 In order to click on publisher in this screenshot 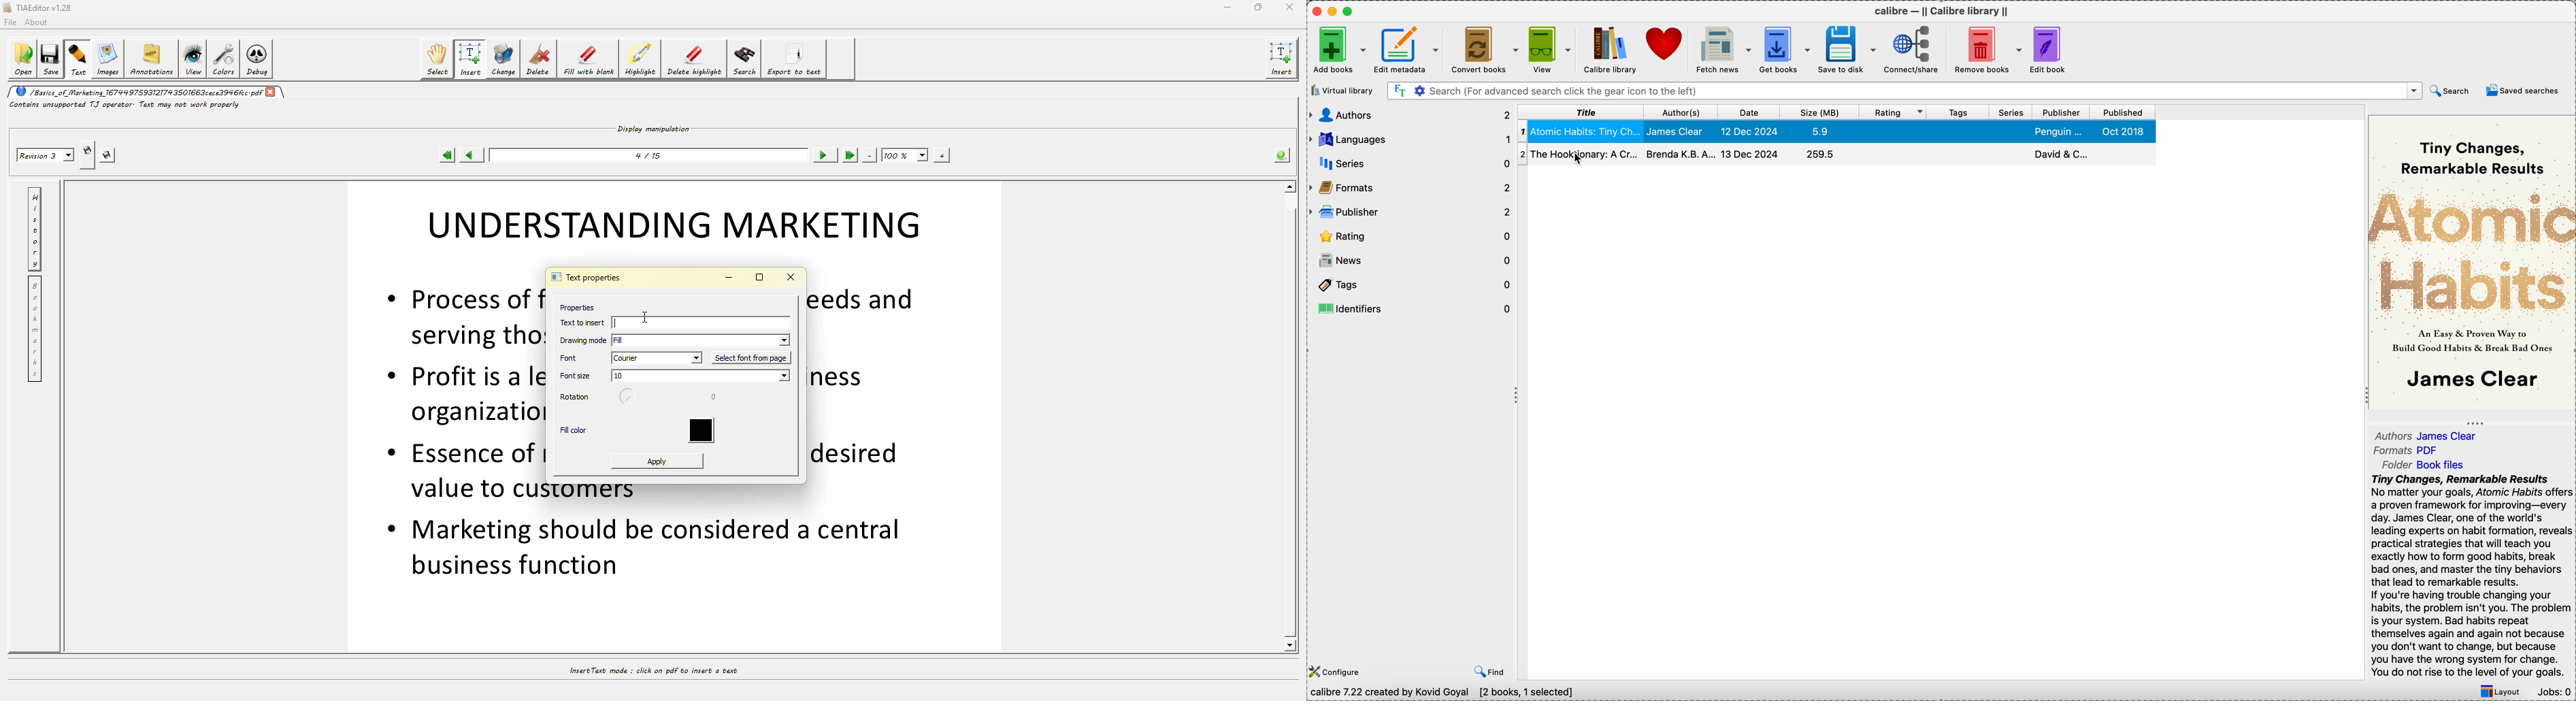, I will do `click(2060, 112)`.